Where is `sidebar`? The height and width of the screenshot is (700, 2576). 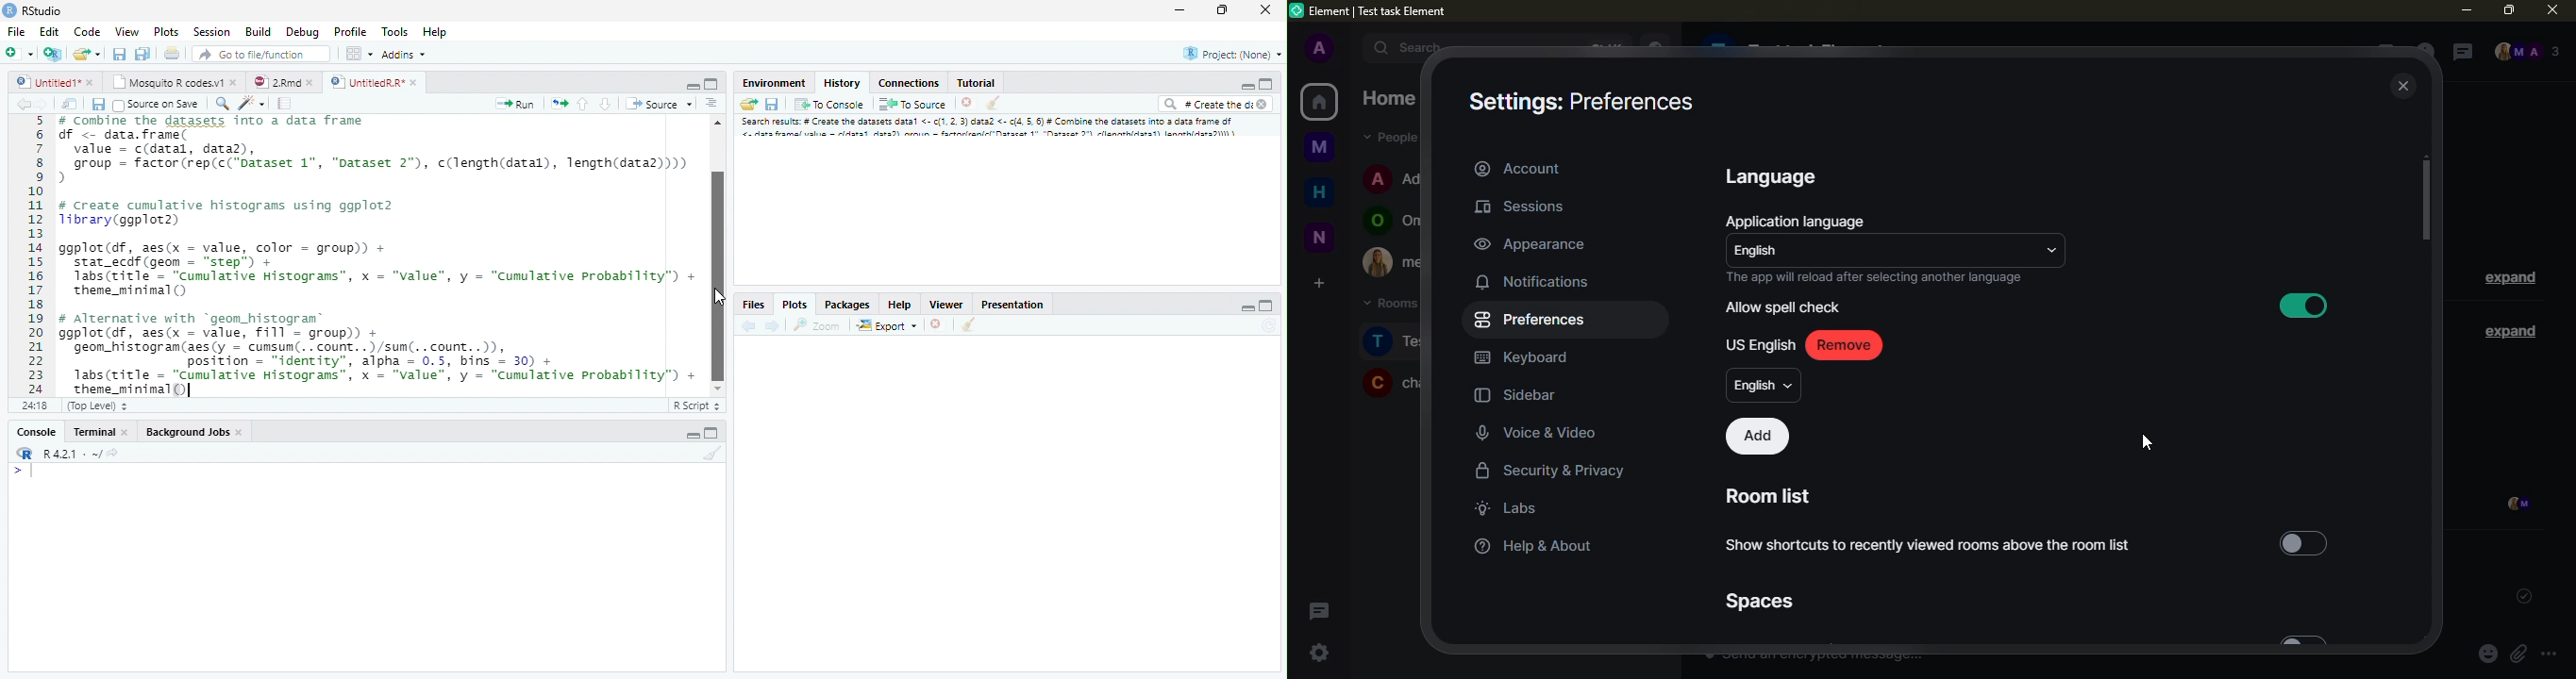 sidebar is located at coordinates (1515, 396).